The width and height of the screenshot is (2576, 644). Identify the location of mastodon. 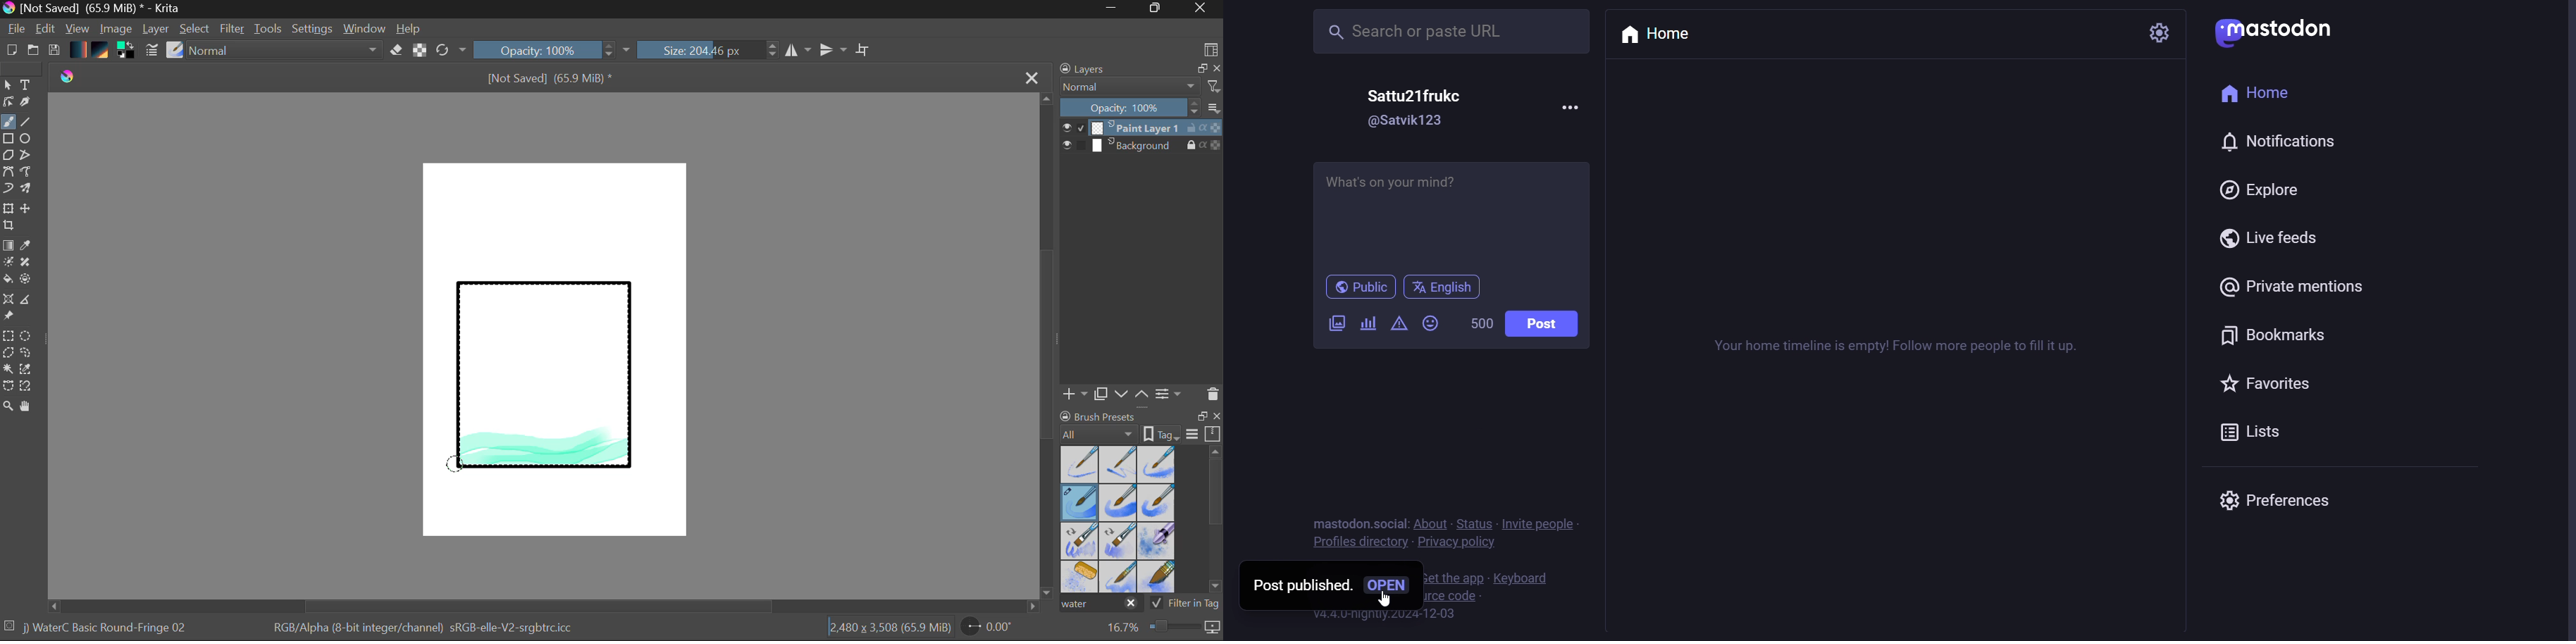
(2276, 32).